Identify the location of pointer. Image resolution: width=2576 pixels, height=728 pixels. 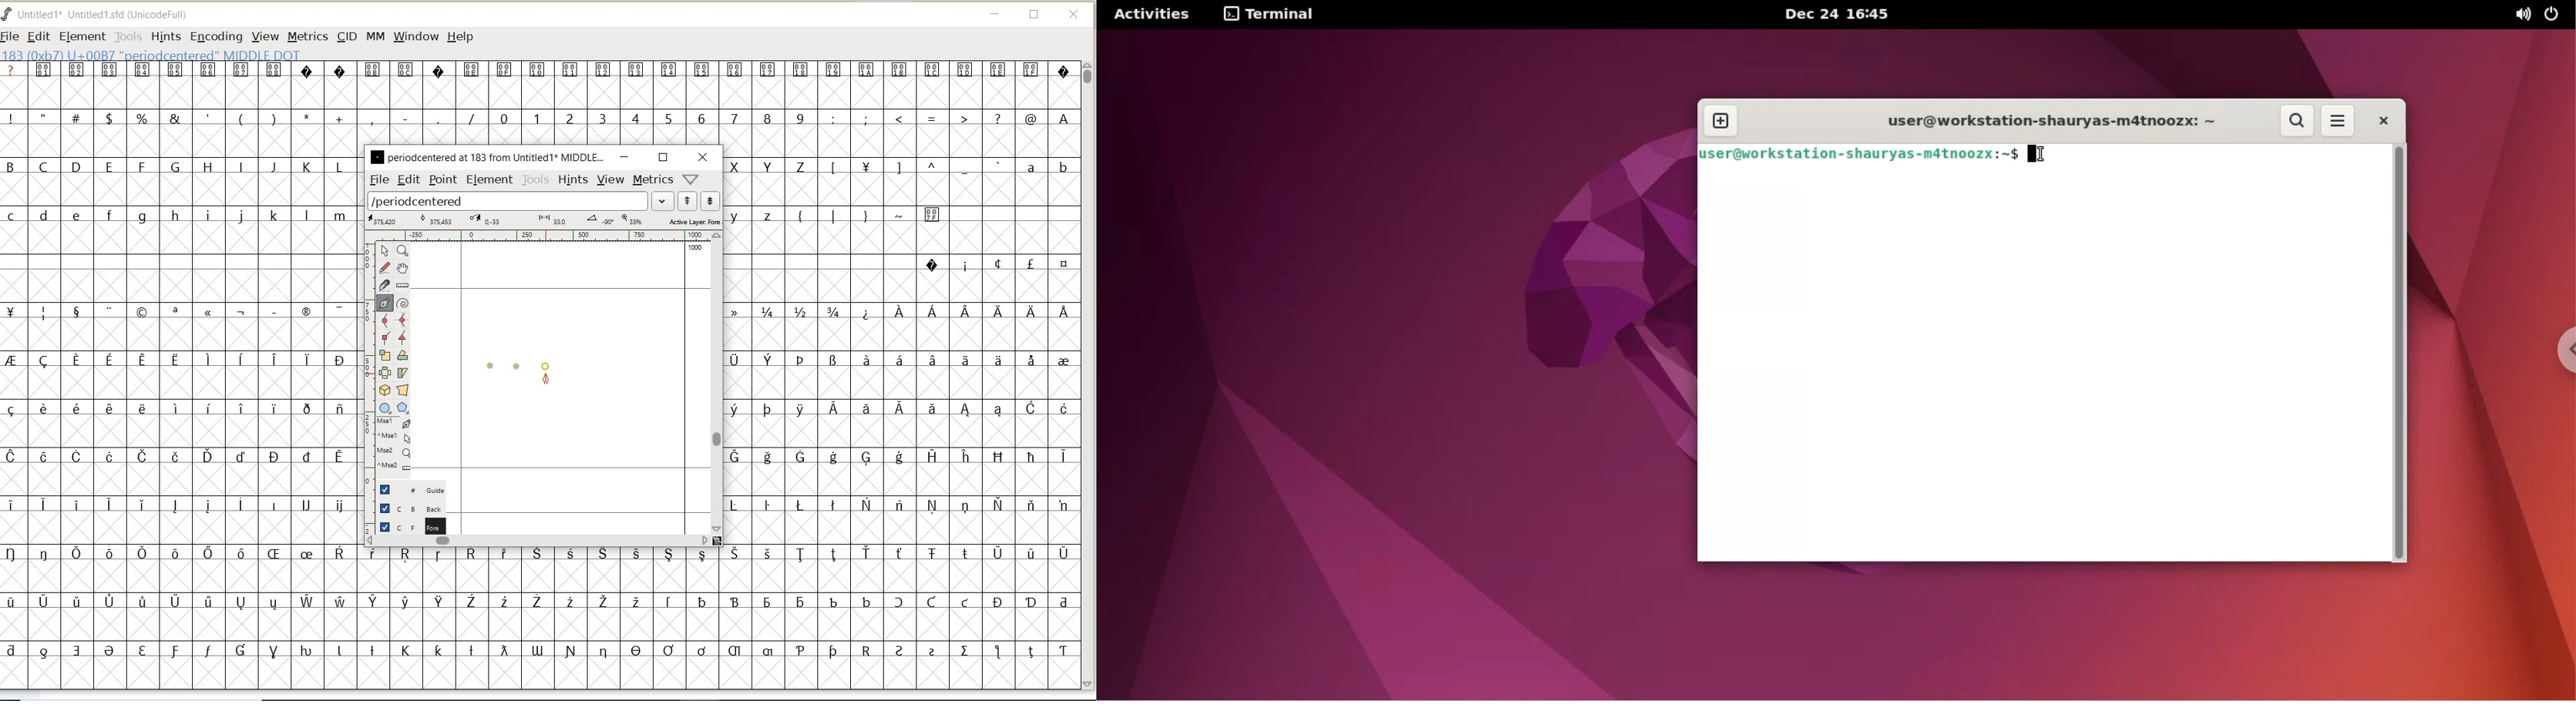
(384, 251).